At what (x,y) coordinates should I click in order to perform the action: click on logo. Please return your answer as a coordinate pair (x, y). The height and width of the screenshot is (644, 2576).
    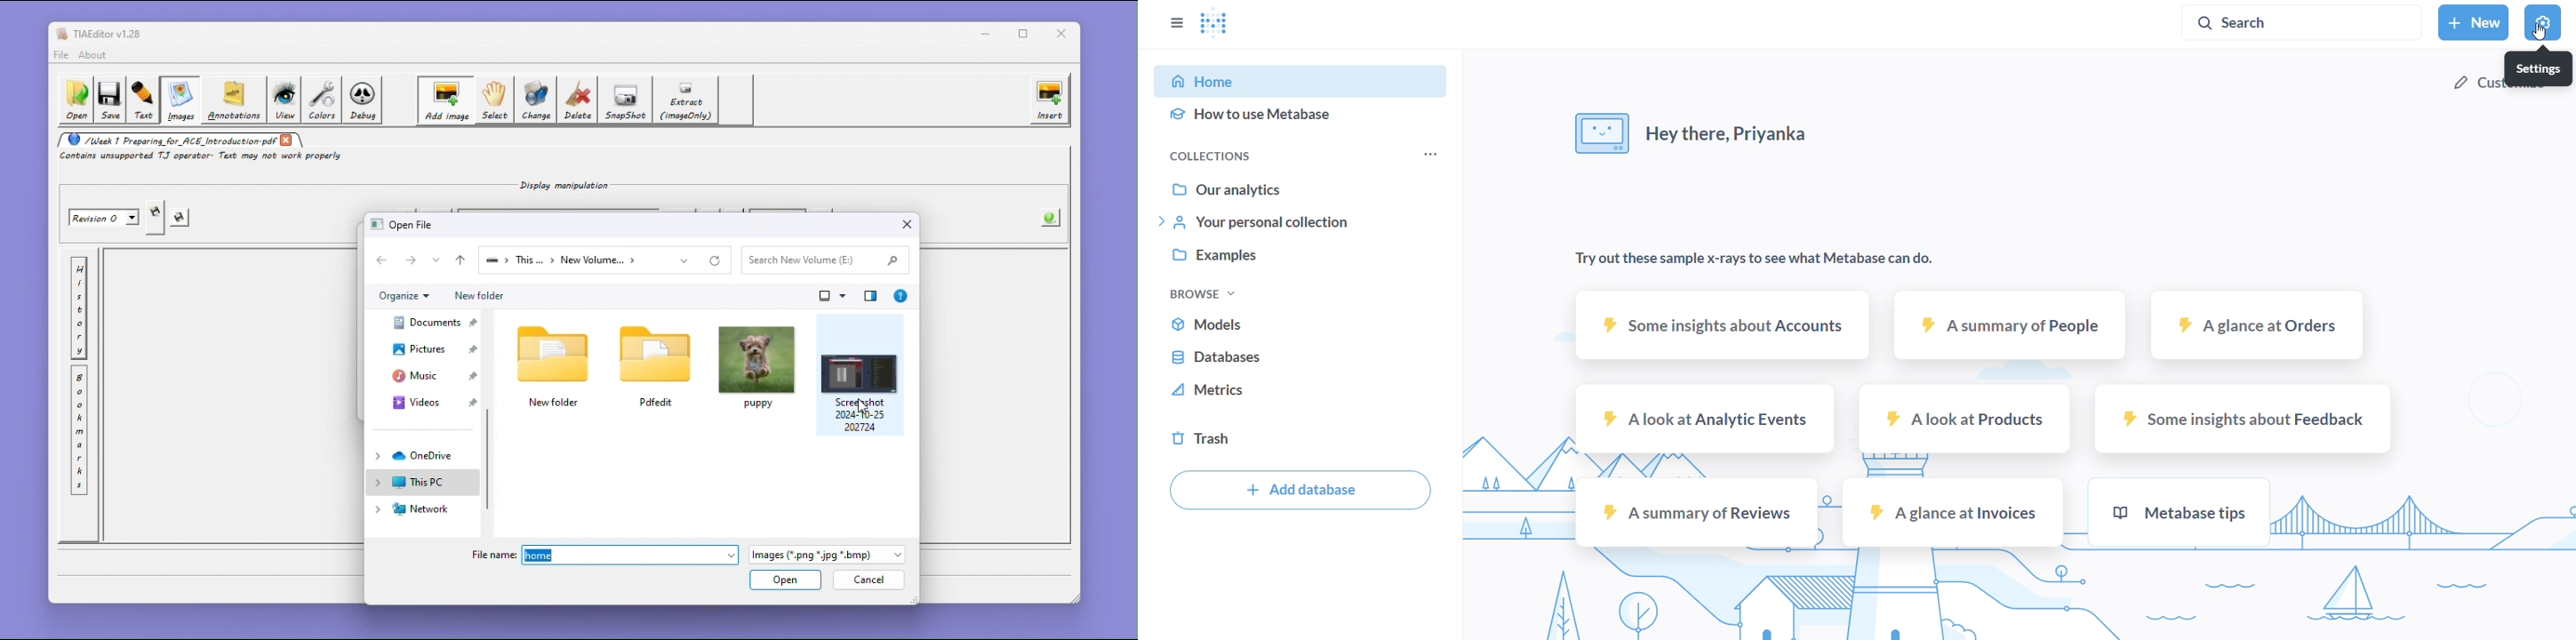
    Looking at the image, I should click on (1216, 25).